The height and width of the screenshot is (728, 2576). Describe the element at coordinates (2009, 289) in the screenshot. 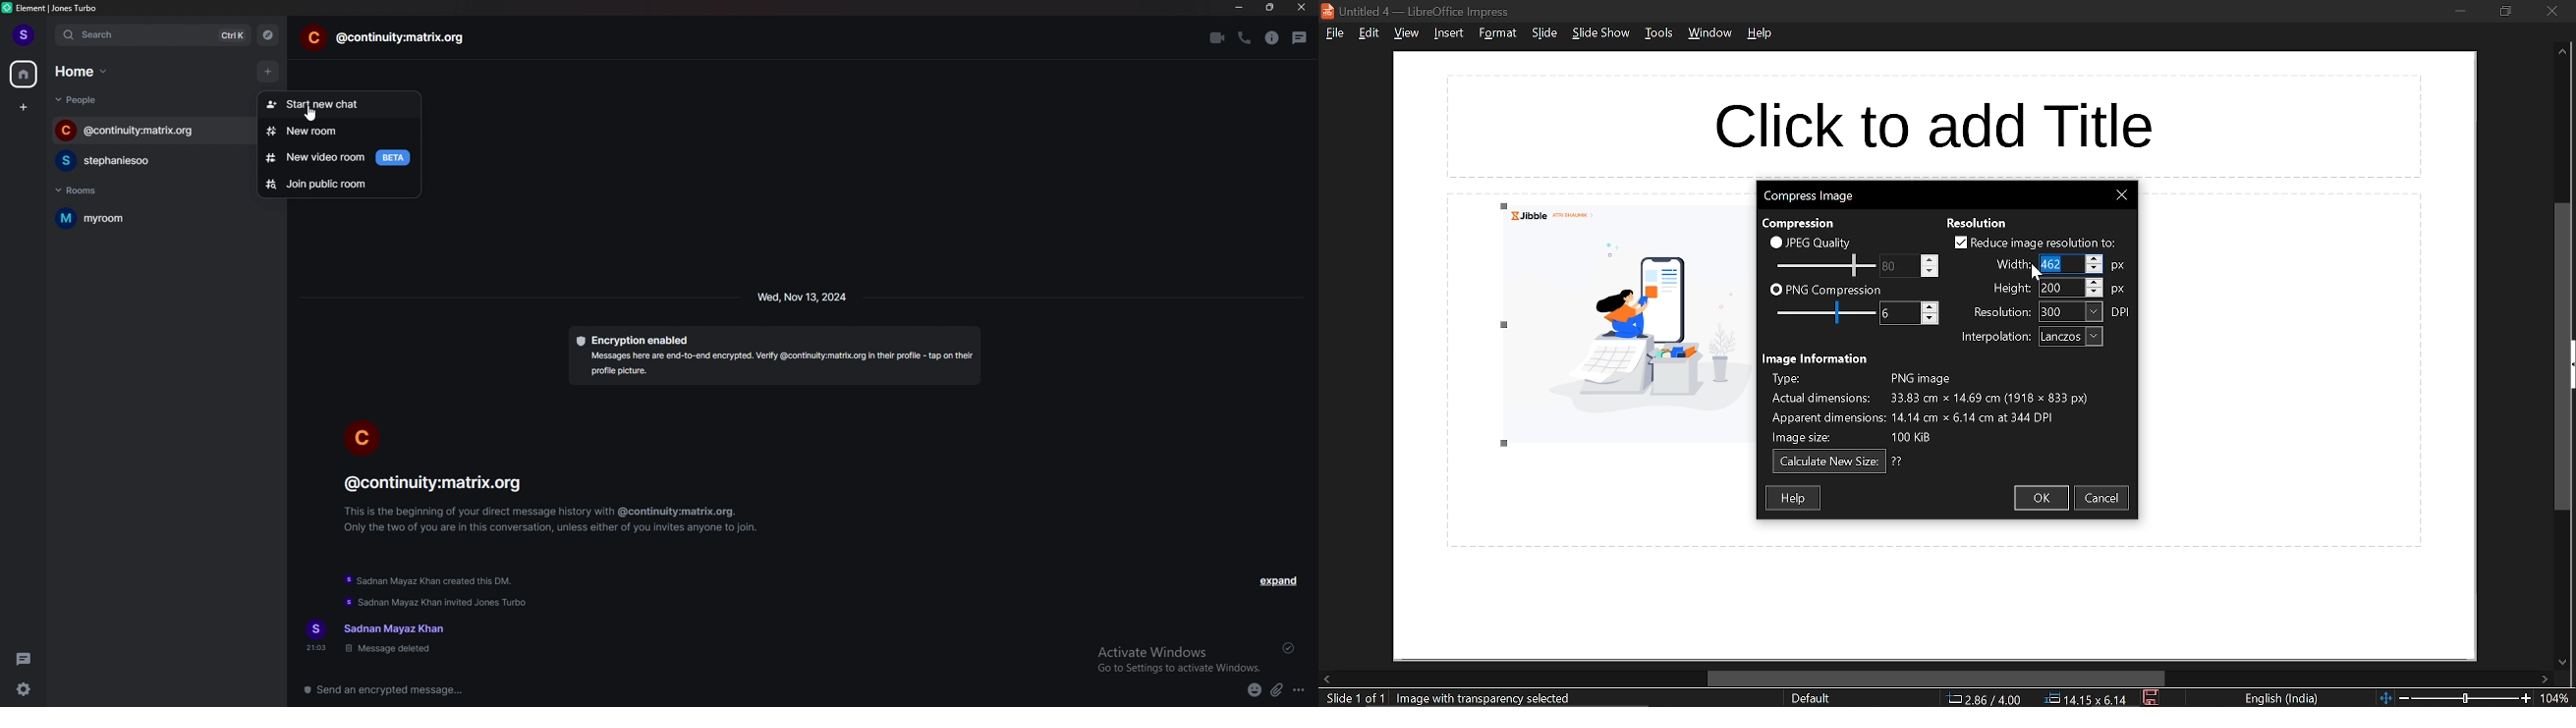

I see `height` at that location.